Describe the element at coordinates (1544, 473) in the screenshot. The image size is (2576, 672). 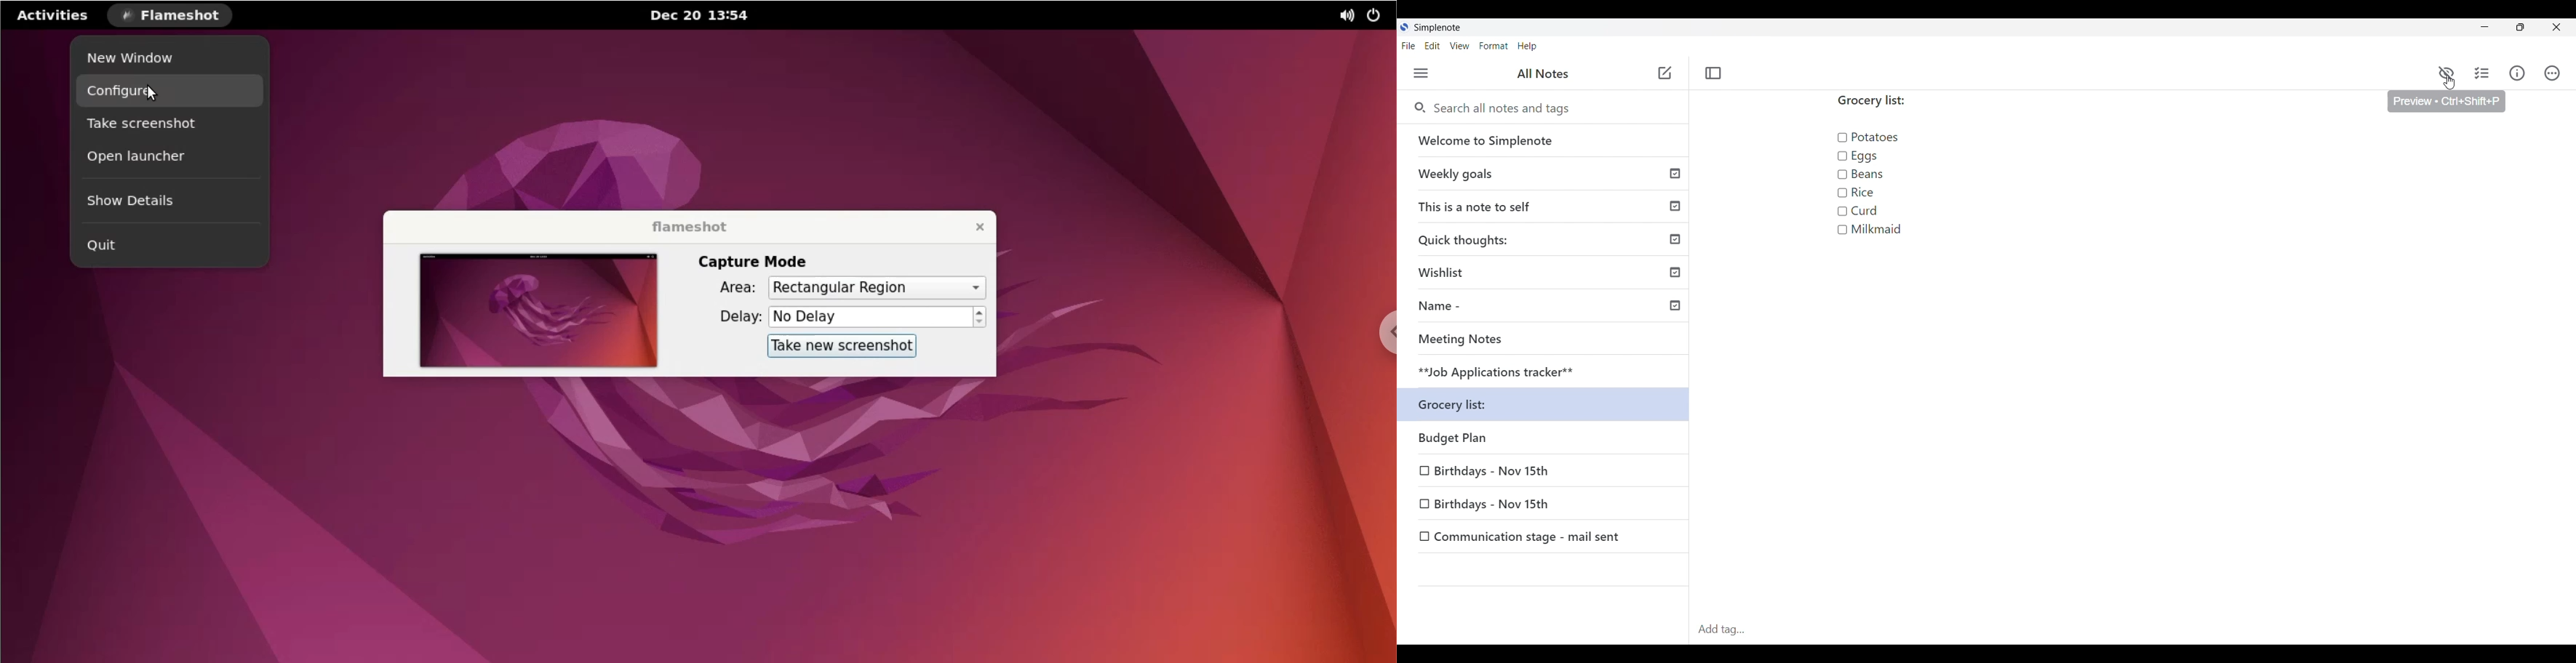
I see `Birthdays - Nov 15th` at that location.